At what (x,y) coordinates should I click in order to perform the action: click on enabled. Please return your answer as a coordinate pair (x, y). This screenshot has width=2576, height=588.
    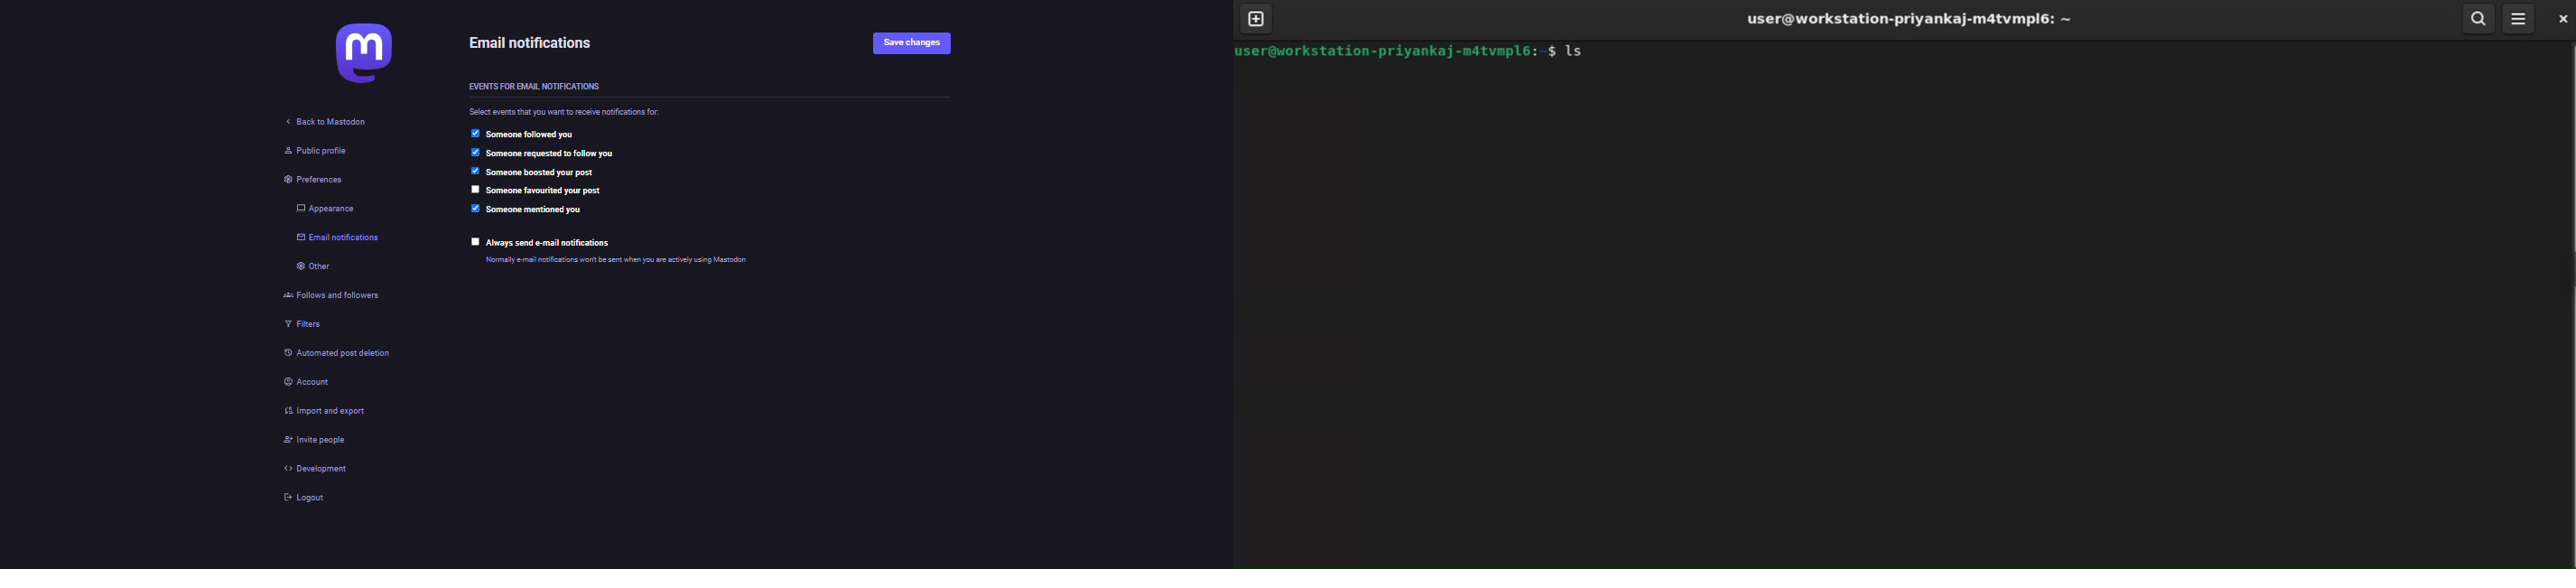
    Looking at the image, I should click on (473, 134).